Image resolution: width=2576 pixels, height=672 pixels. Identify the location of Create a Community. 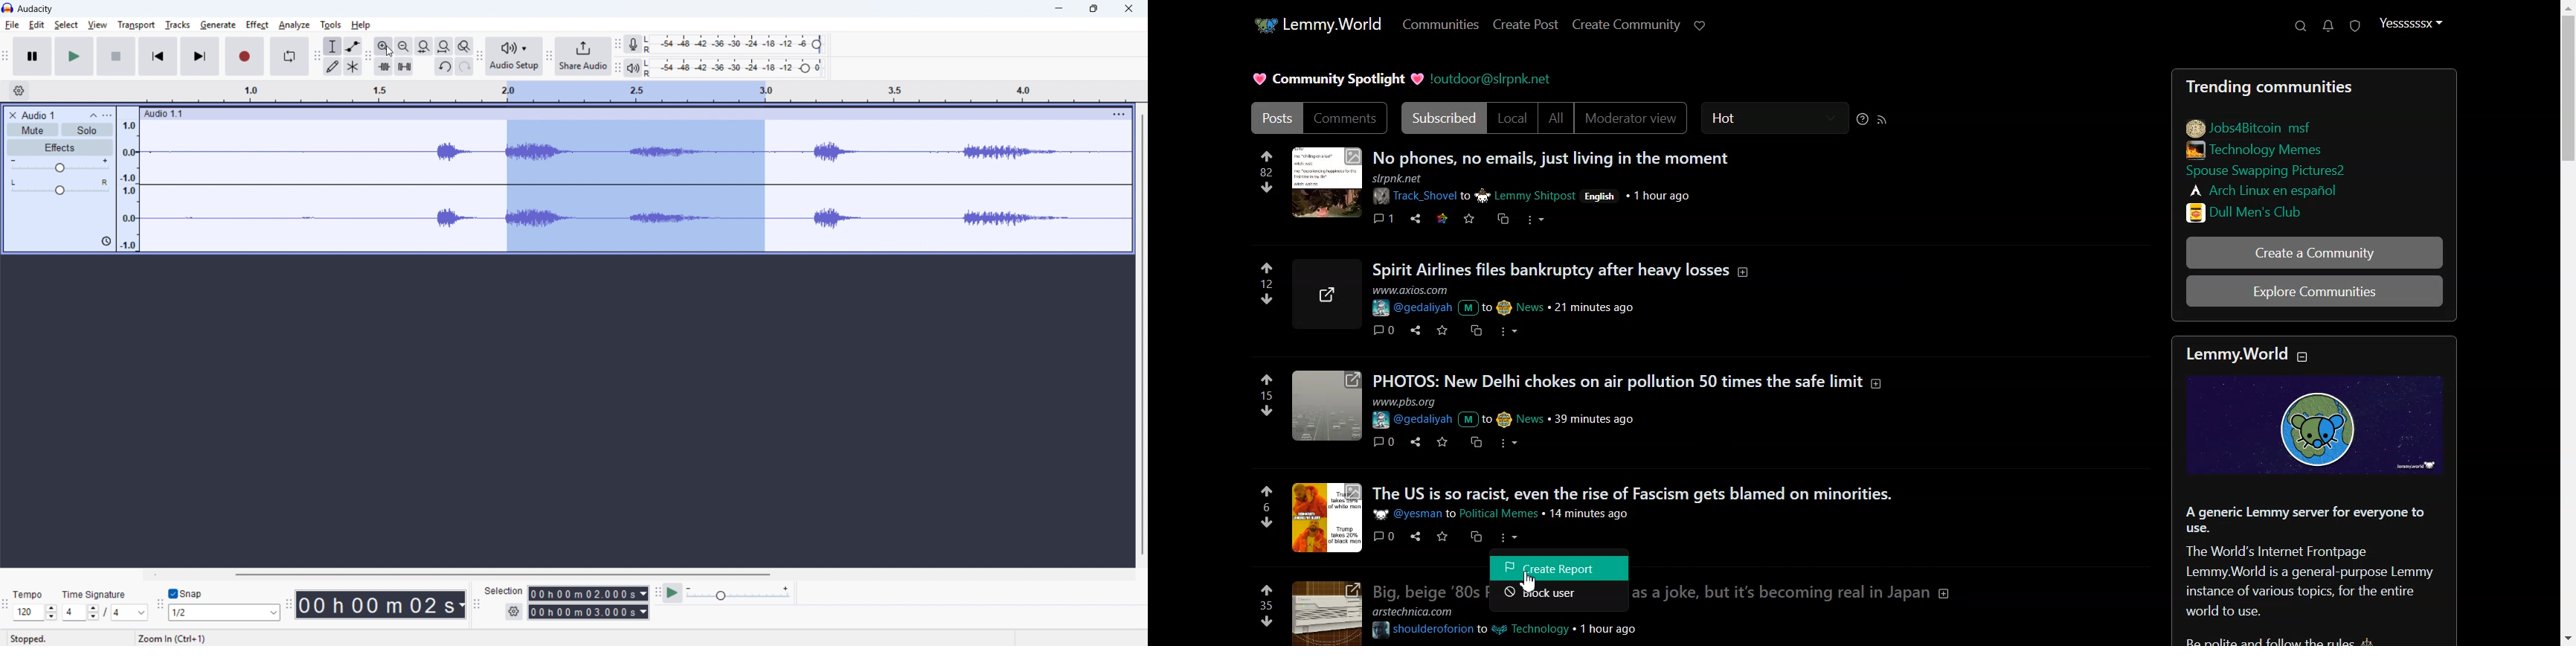
(2315, 252).